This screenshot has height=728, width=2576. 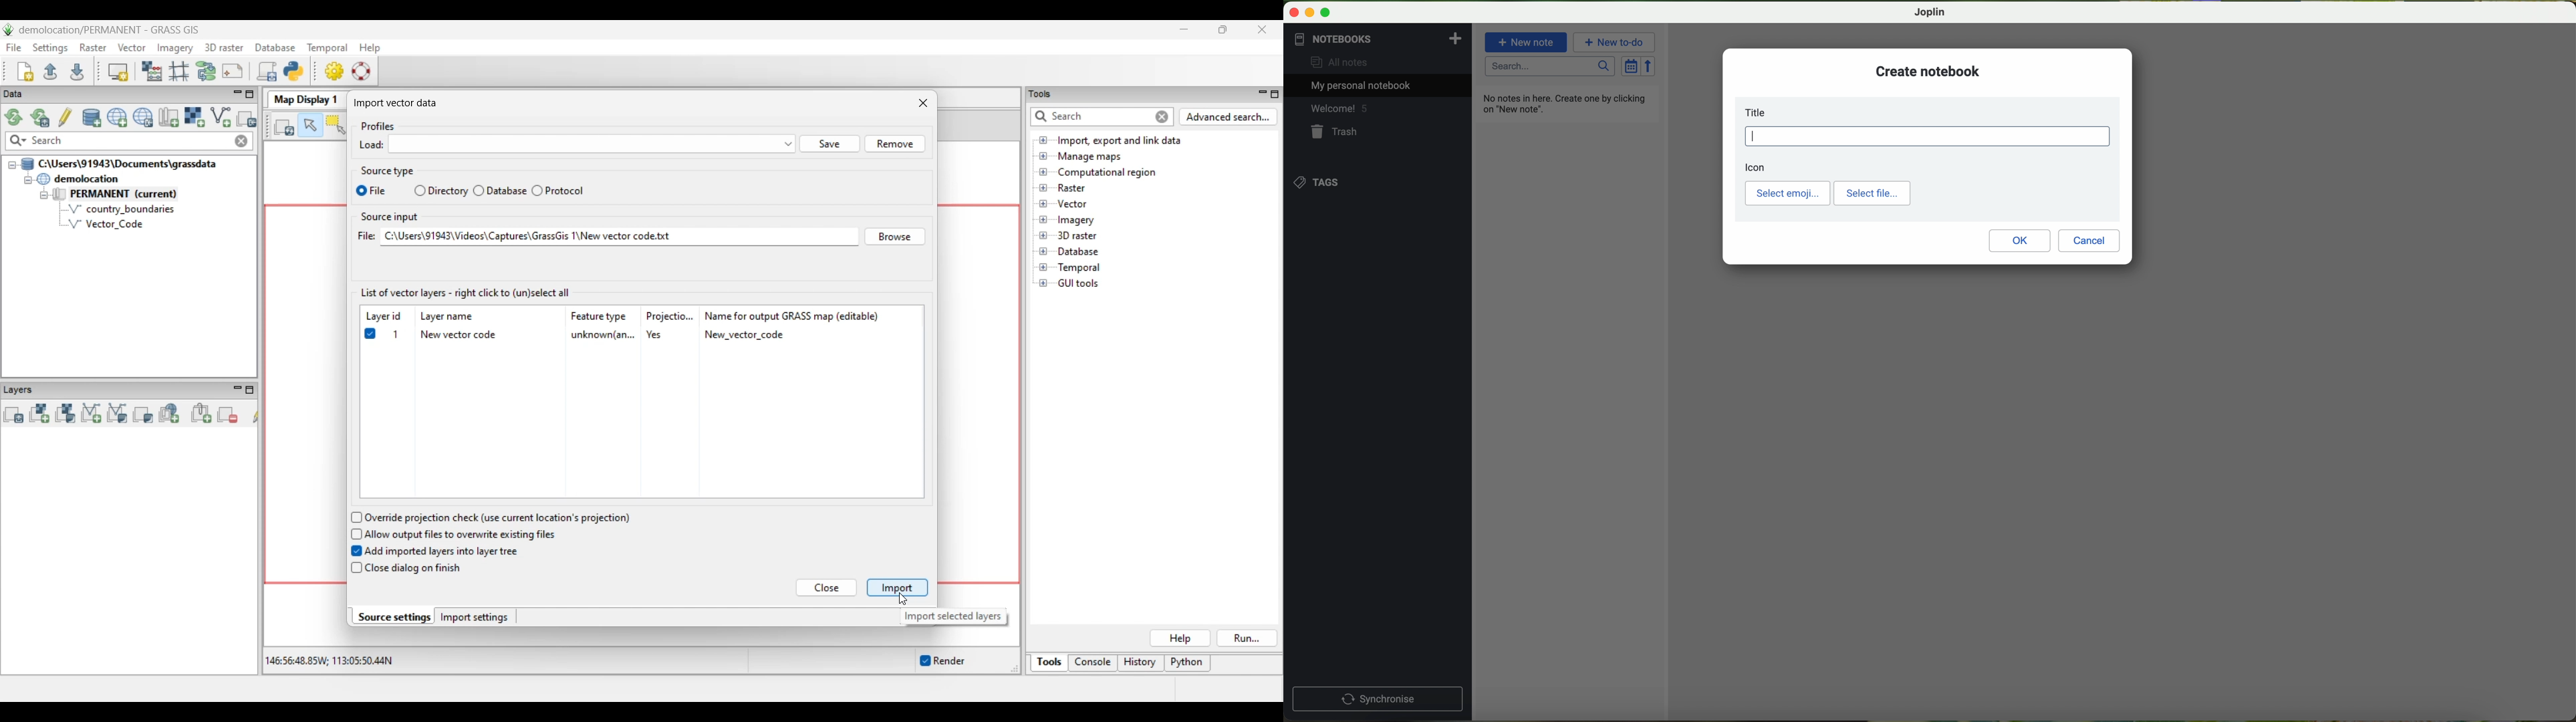 What do you see at coordinates (1788, 193) in the screenshot?
I see `select emoji` at bounding box center [1788, 193].